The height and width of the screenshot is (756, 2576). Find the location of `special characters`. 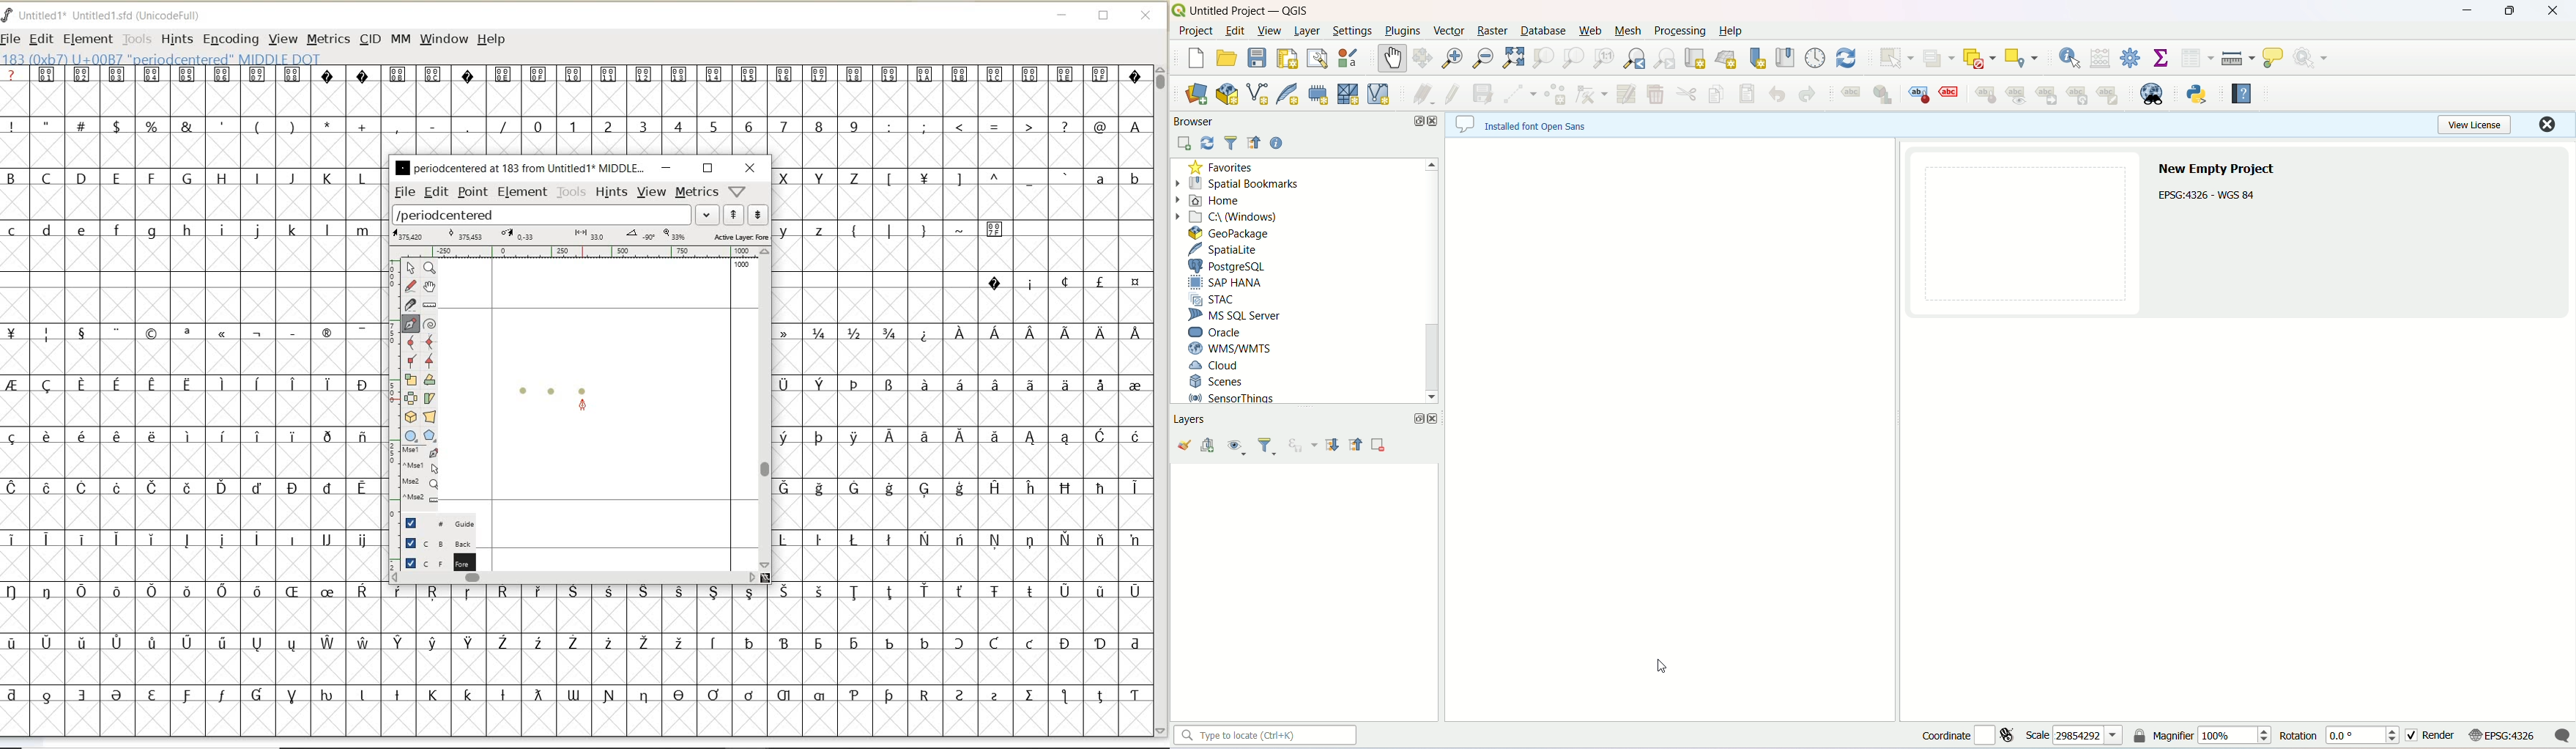

special characters is located at coordinates (764, 649).